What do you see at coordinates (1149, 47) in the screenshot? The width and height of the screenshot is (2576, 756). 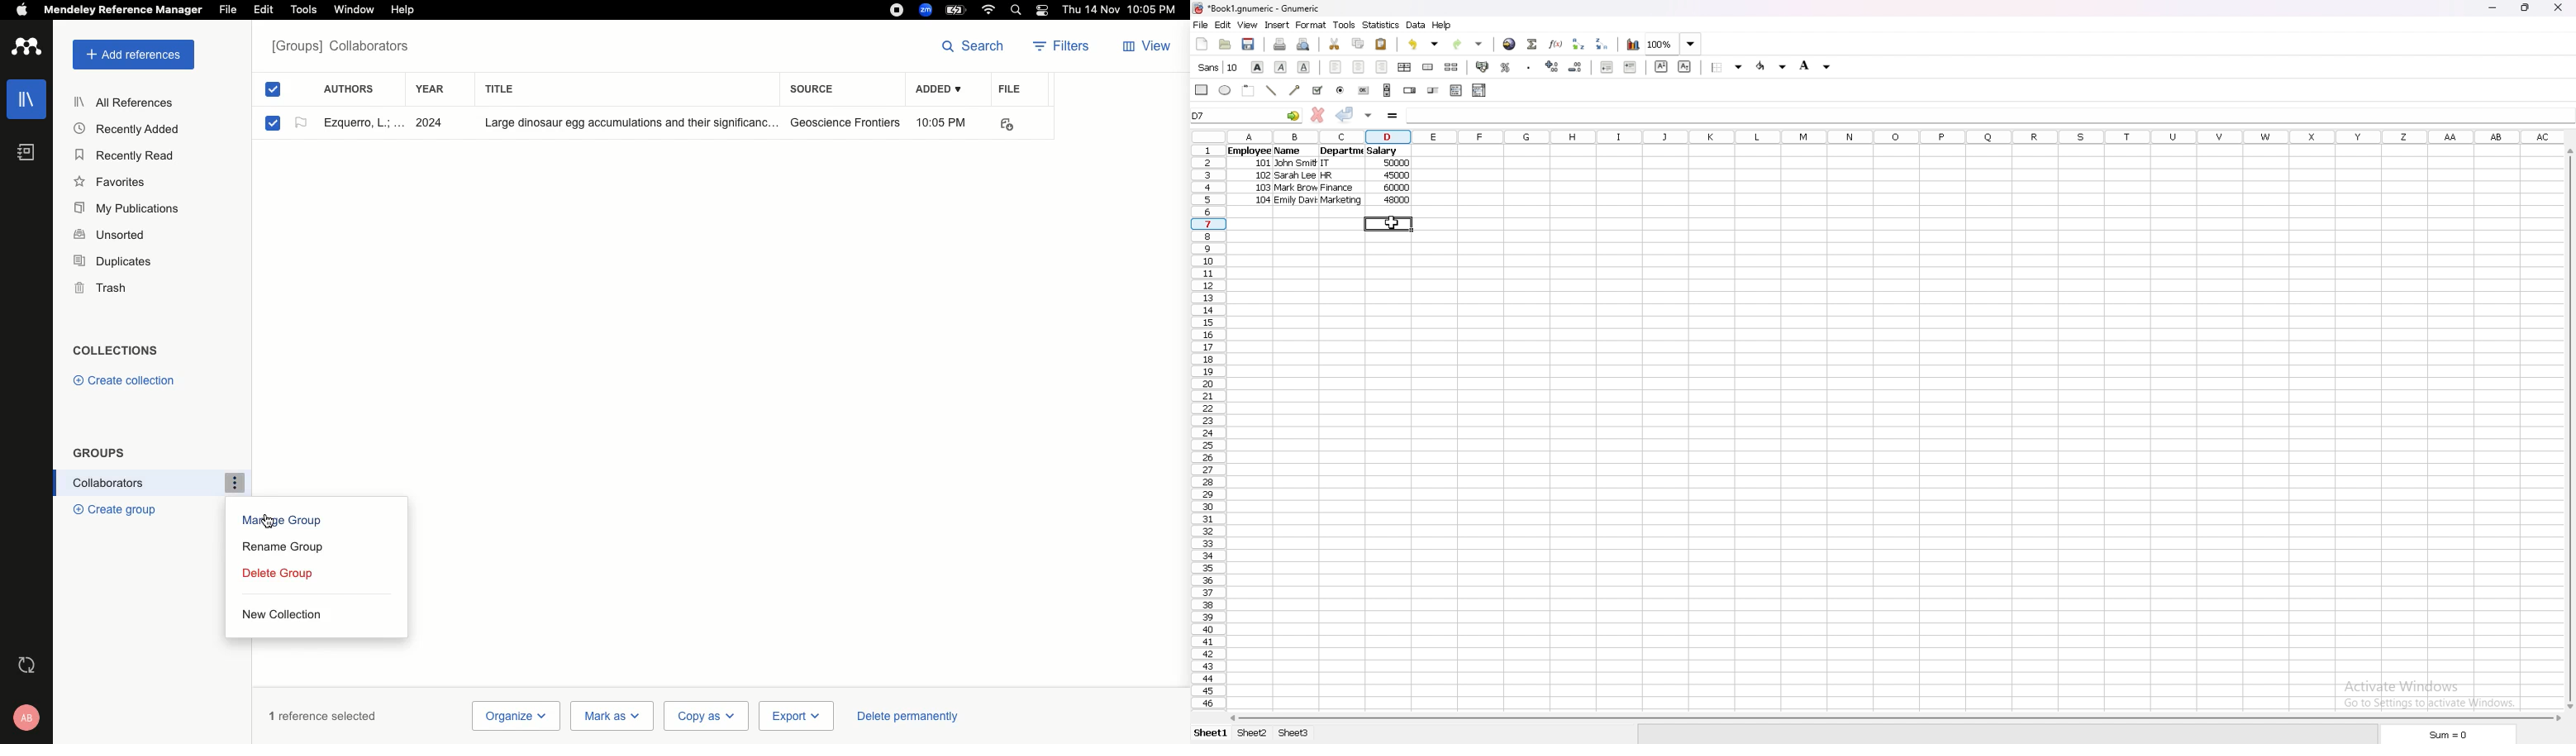 I see `View ` at bounding box center [1149, 47].